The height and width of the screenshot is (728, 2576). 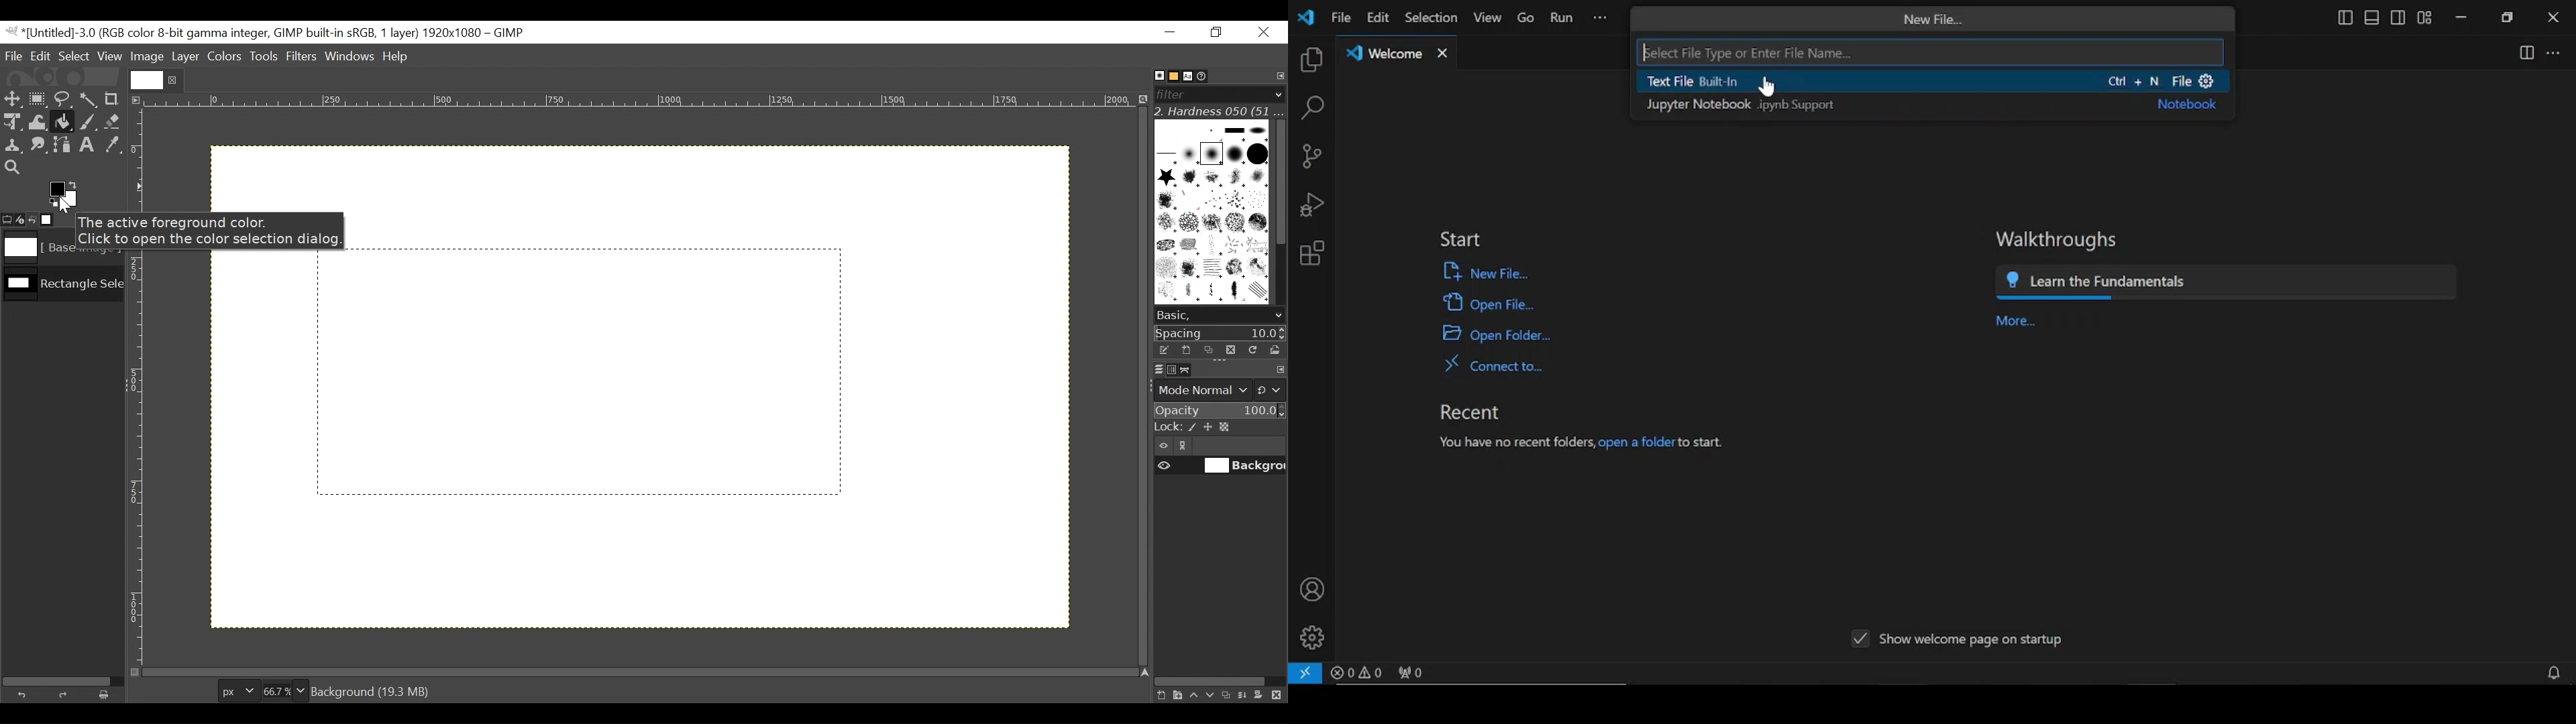 What do you see at coordinates (1164, 446) in the screenshot?
I see `Item visibility` at bounding box center [1164, 446].